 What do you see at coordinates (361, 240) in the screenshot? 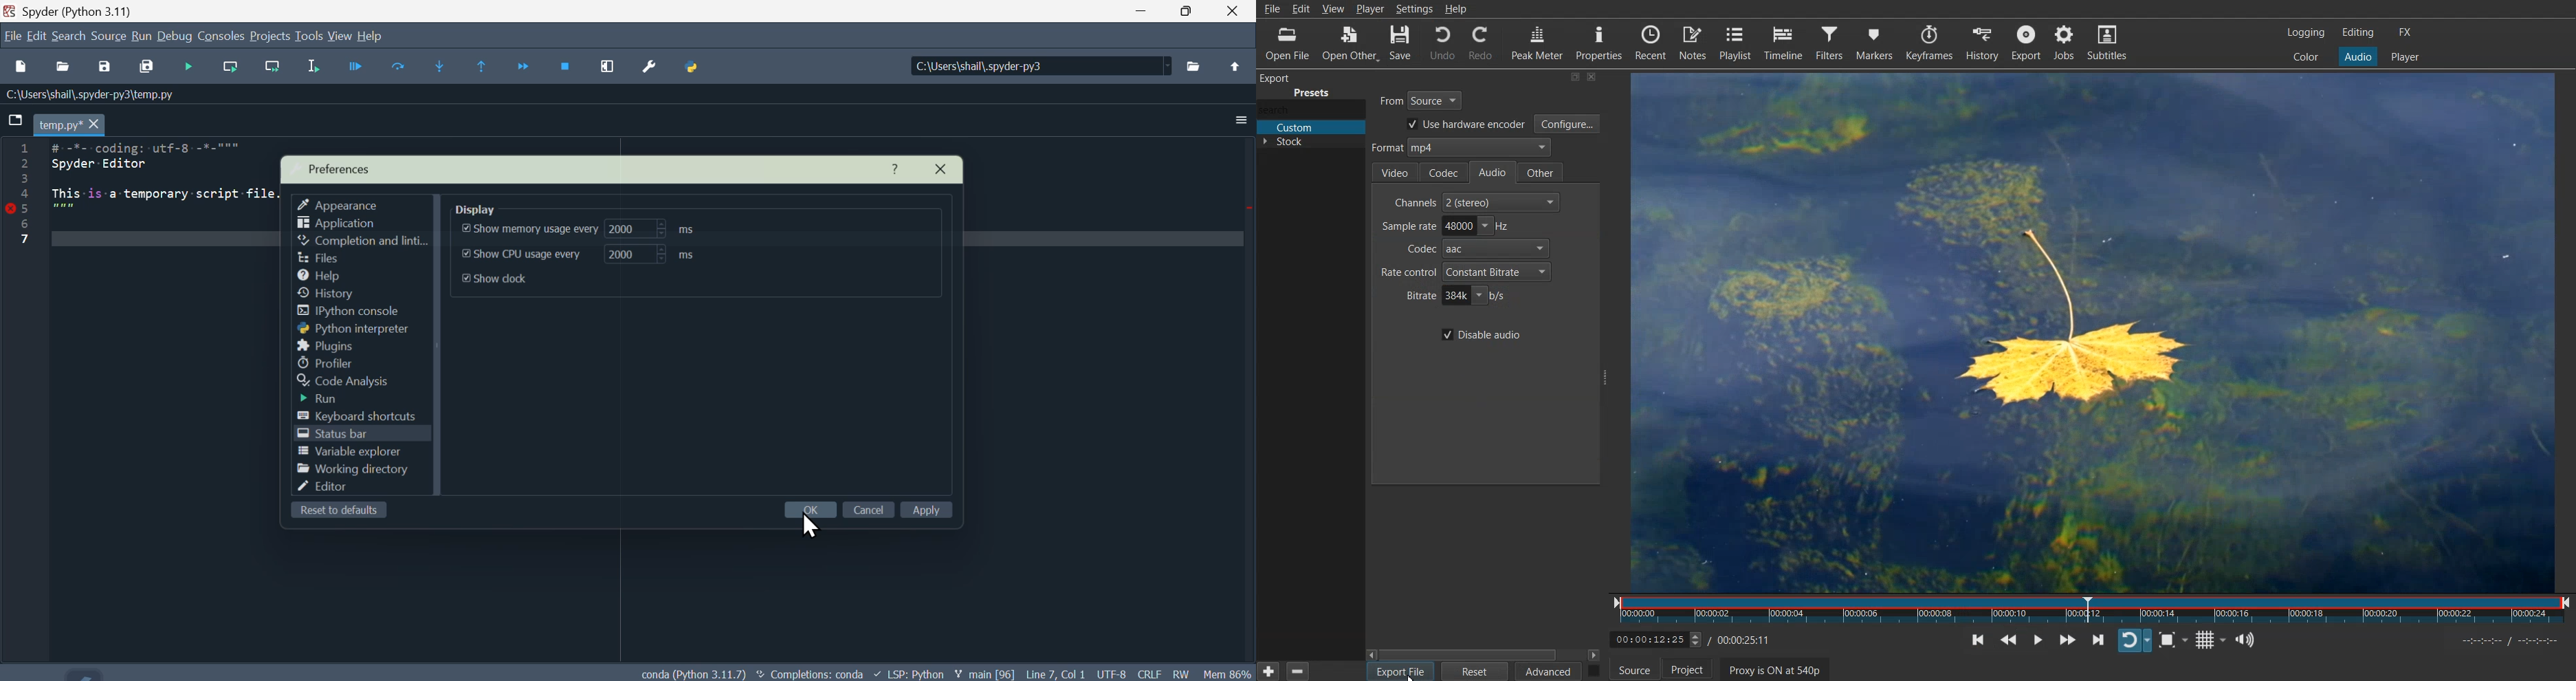
I see `Completion and` at bounding box center [361, 240].